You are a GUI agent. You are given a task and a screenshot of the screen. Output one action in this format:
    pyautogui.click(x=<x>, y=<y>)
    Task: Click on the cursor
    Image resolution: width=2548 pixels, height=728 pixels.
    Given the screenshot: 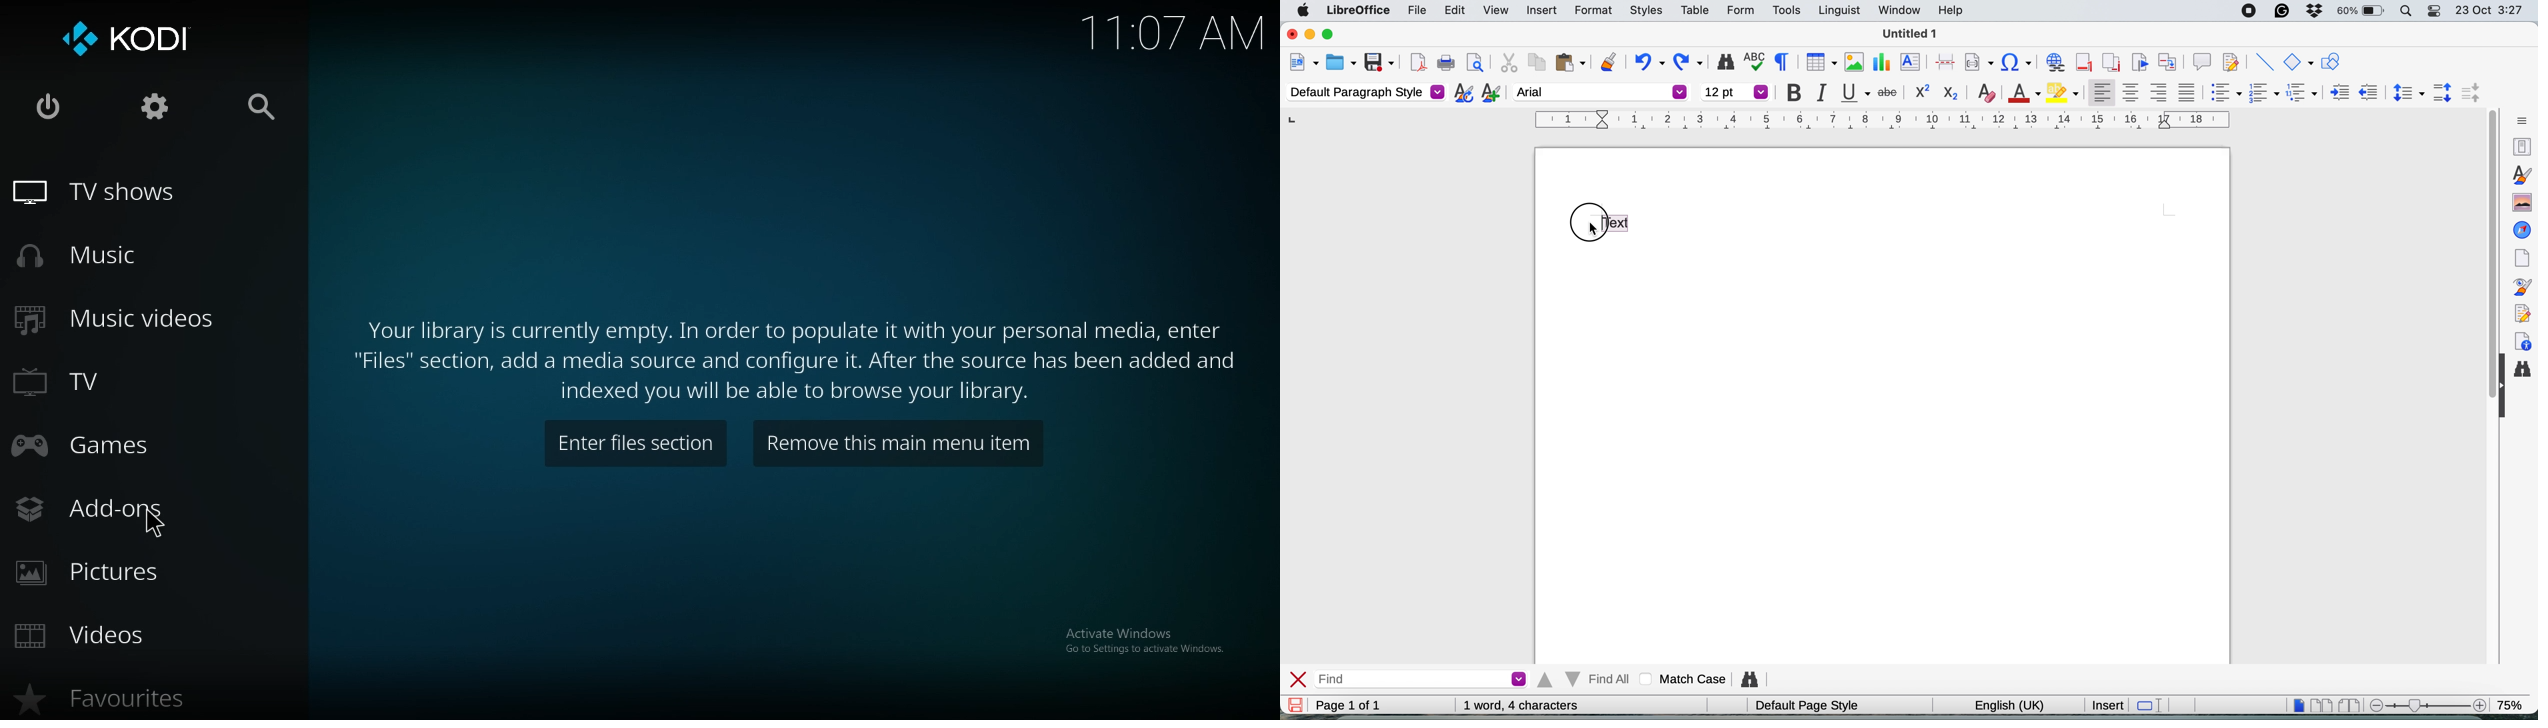 What is the action you would take?
    pyautogui.click(x=1593, y=229)
    